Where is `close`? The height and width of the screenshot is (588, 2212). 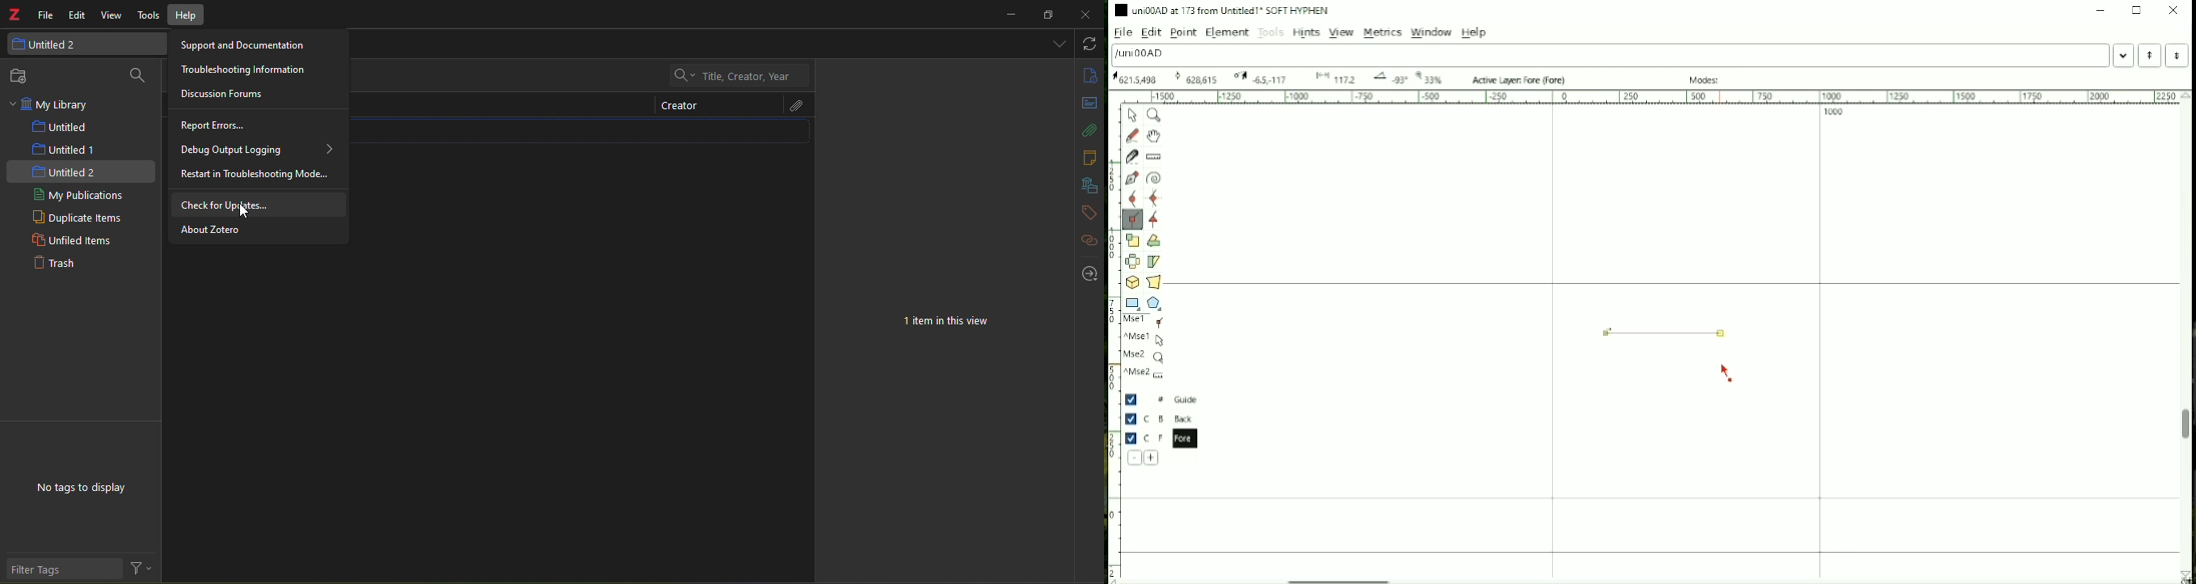 close is located at coordinates (1085, 15).